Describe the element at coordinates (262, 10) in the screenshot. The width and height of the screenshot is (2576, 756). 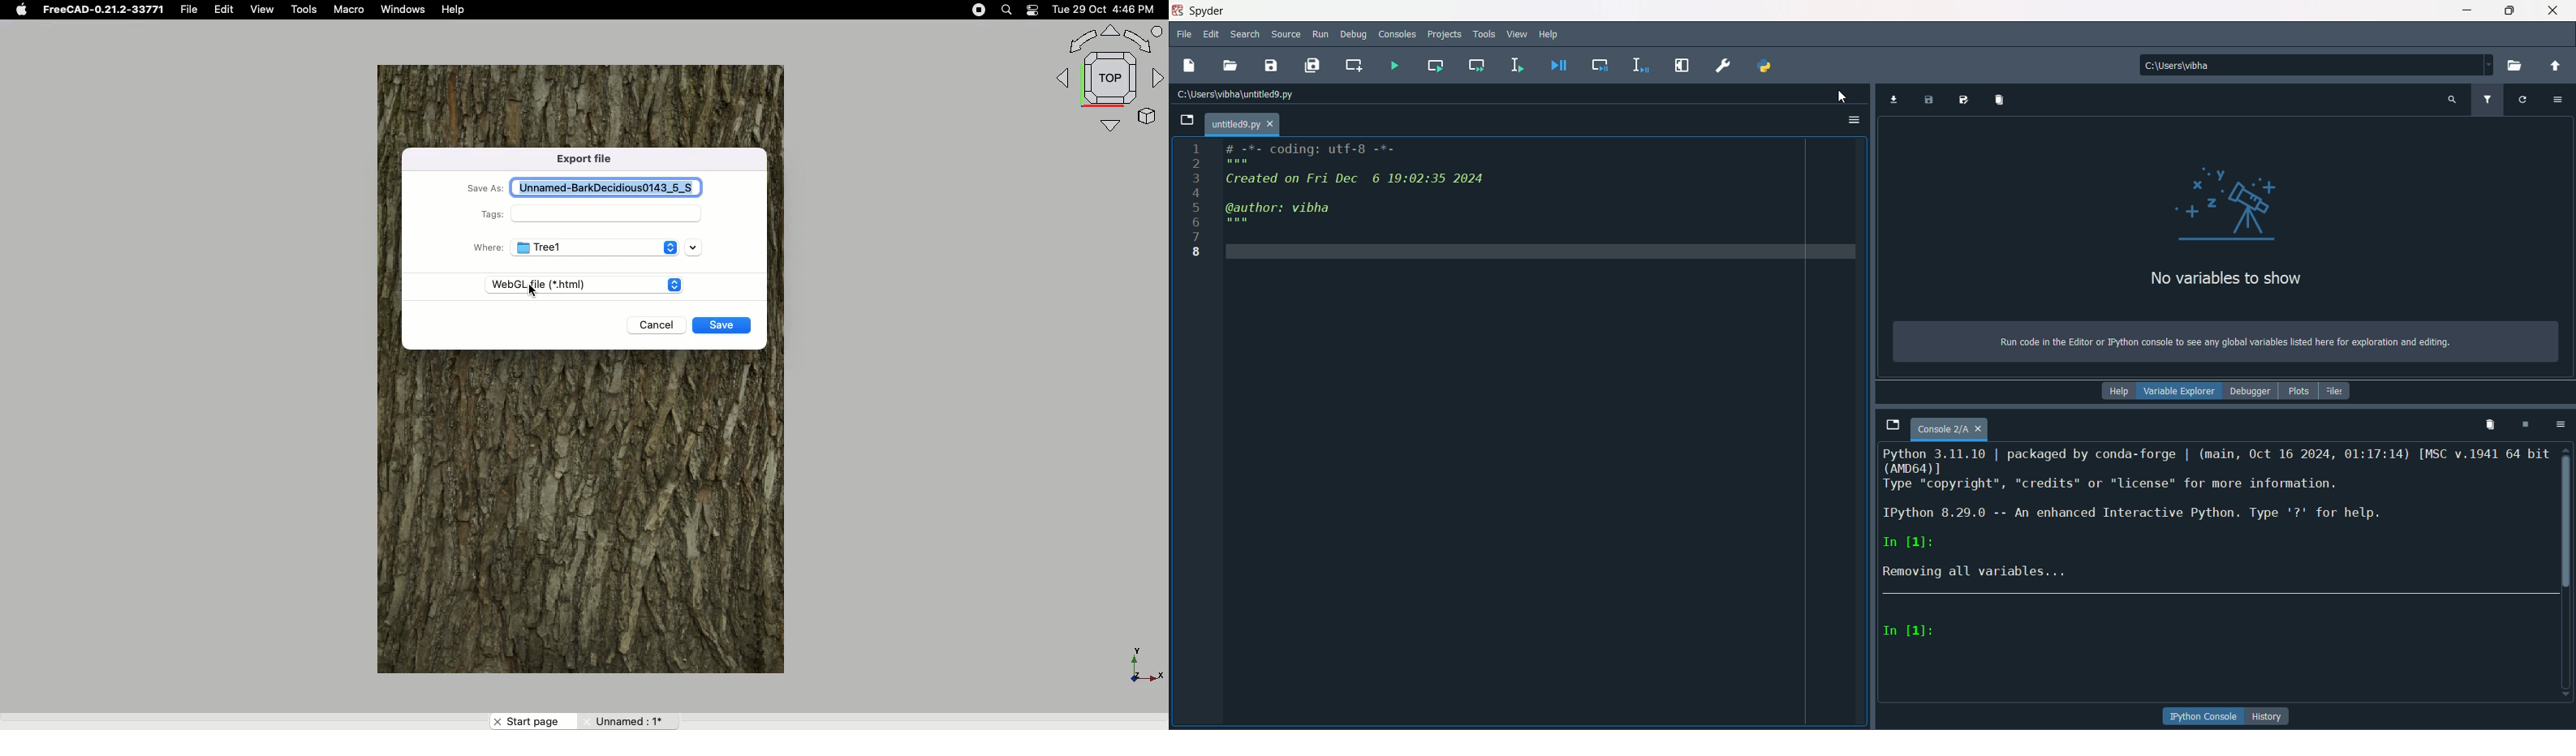
I see `View` at that location.